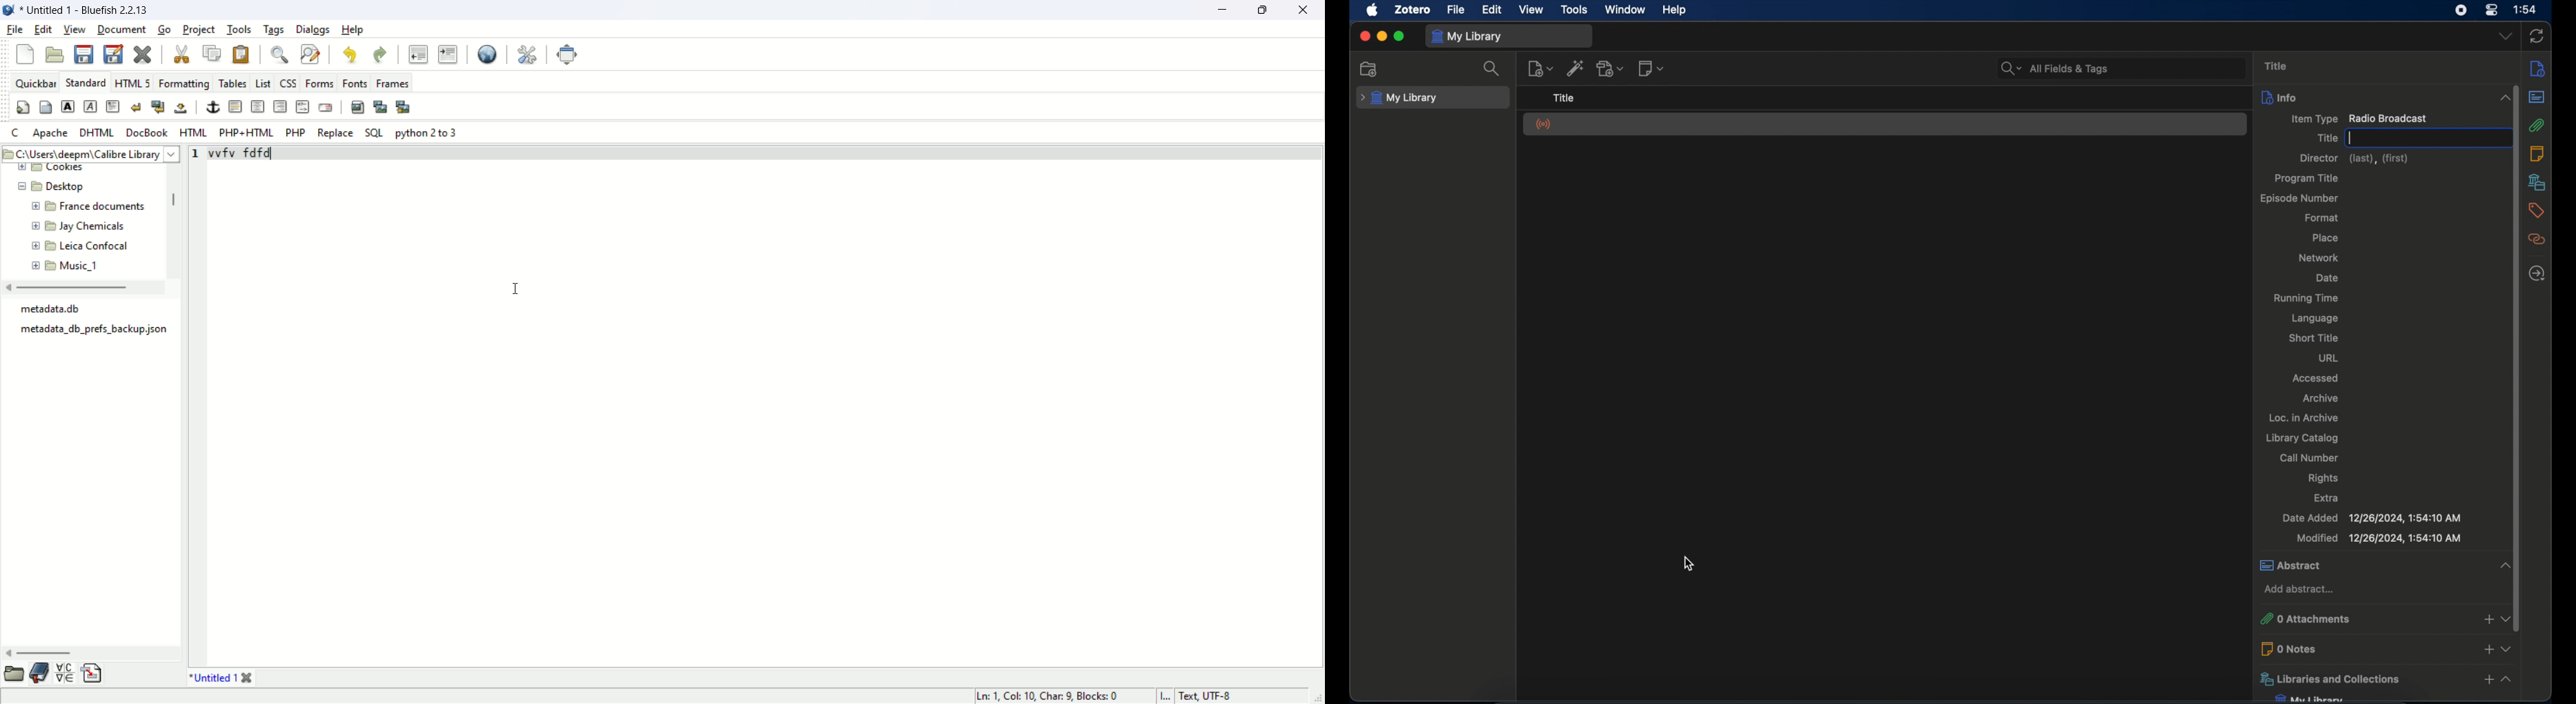 The image size is (2576, 728). Describe the element at coordinates (185, 52) in the screenshot. I see `cut` at that location.